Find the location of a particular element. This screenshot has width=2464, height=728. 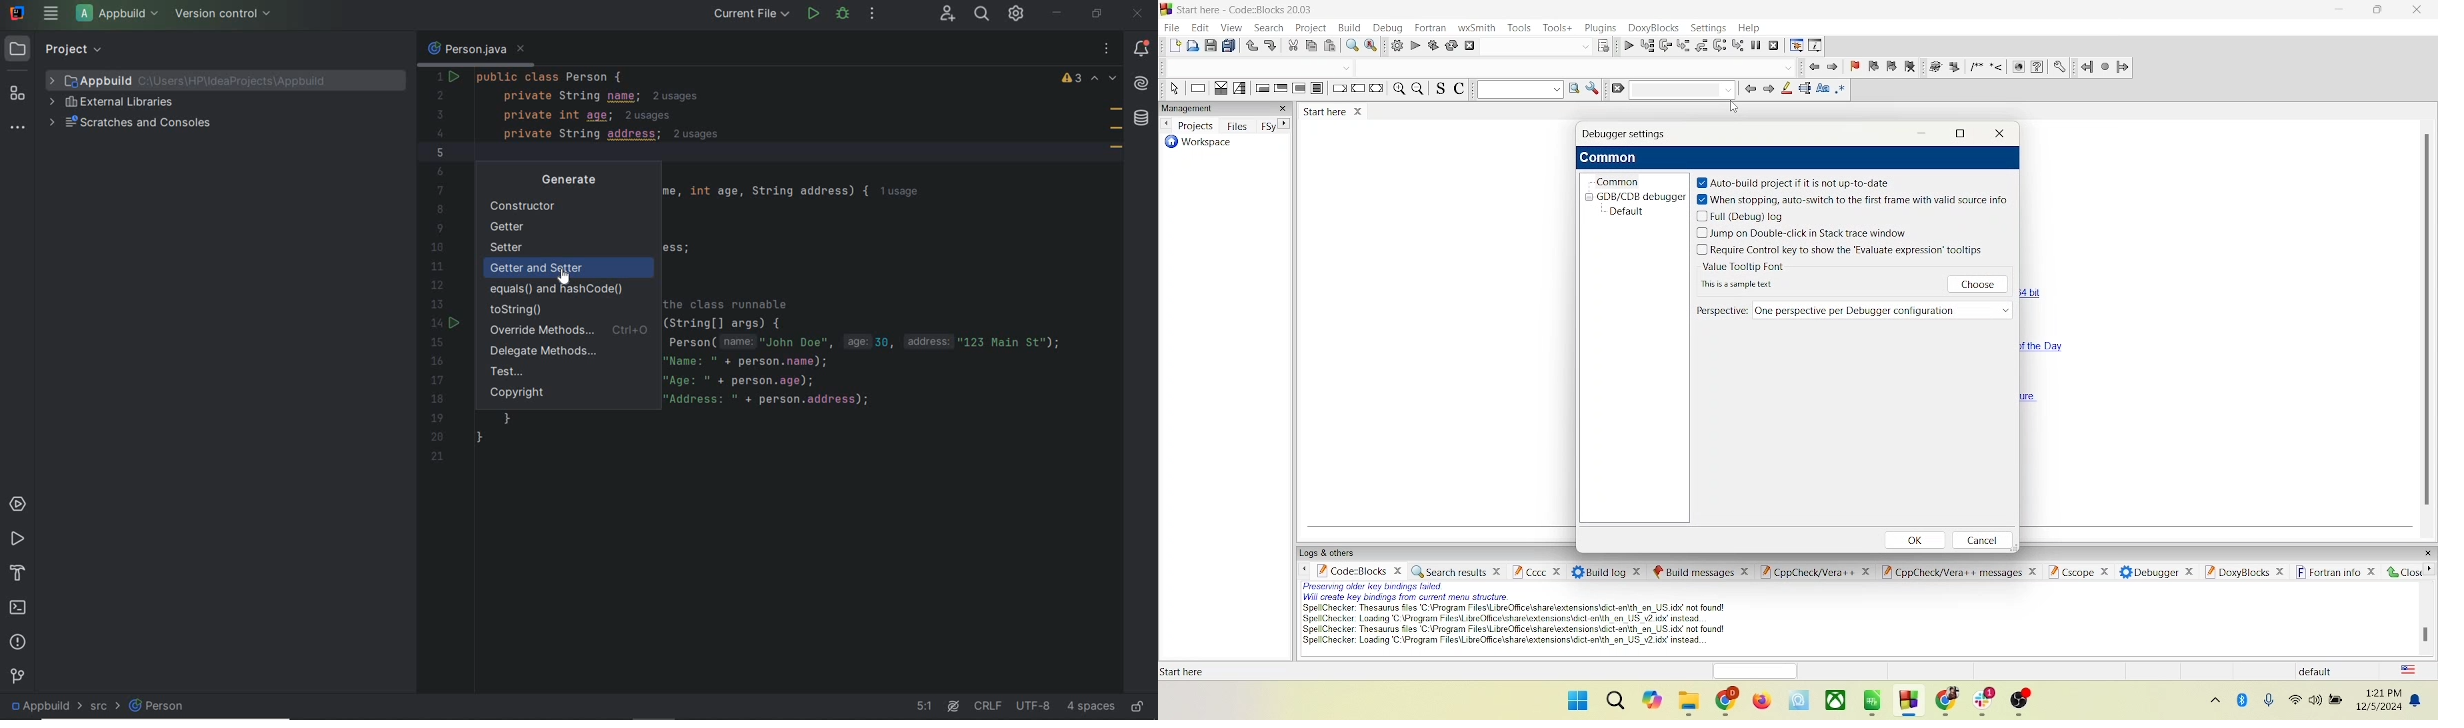

build is located at coordinates (1398, 46).